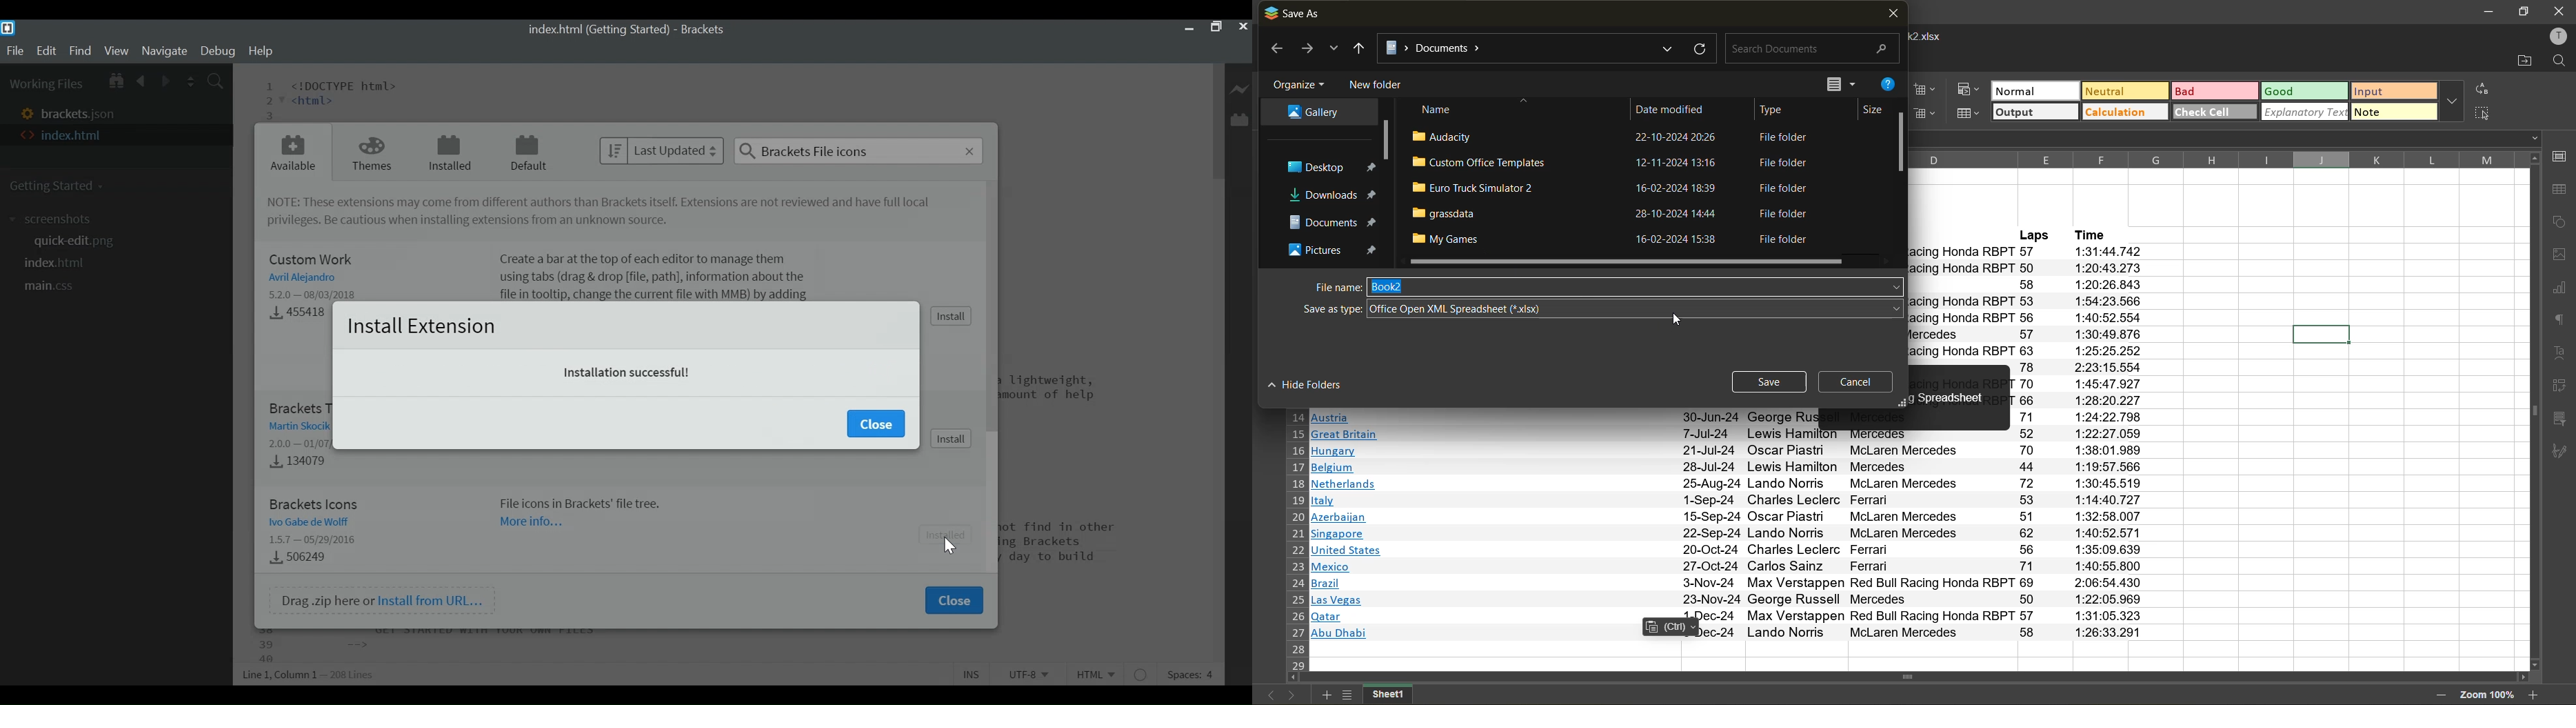 The height and width of the screenshot is (728, 2576). I want to click on text info, so click(1727, 500).